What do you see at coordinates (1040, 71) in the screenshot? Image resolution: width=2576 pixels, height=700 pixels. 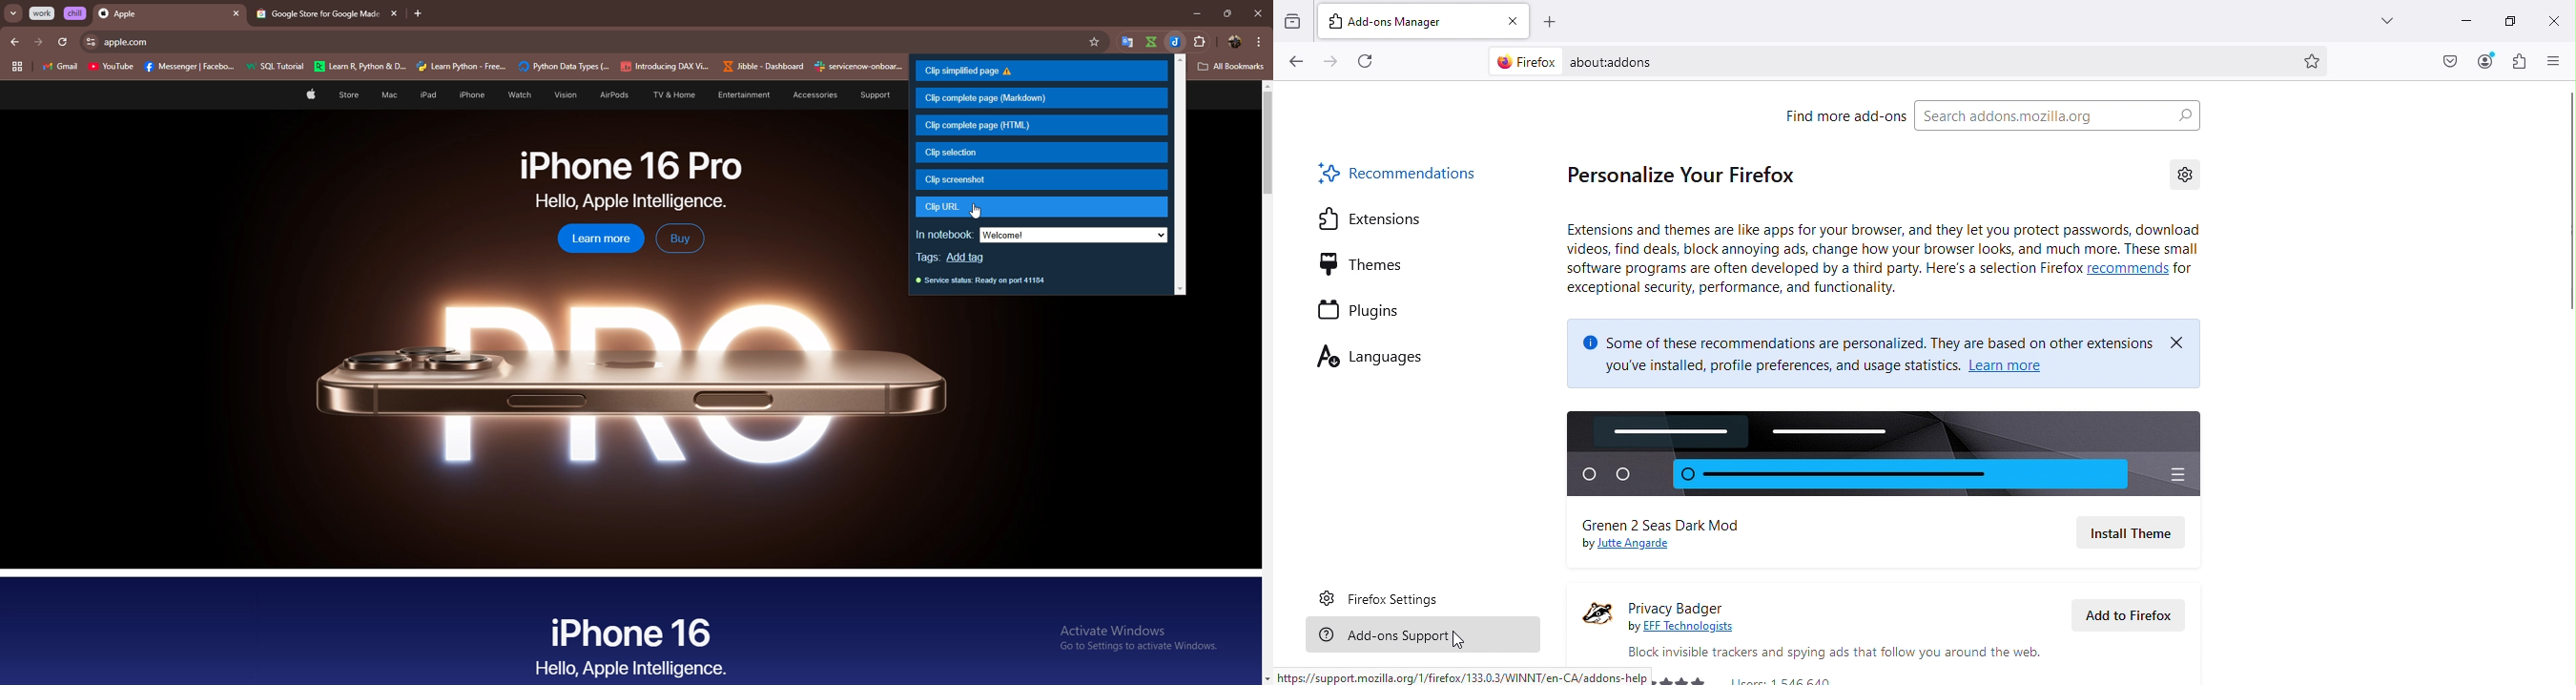 I see `clip simplified page` at bounding box center [1040, 71].